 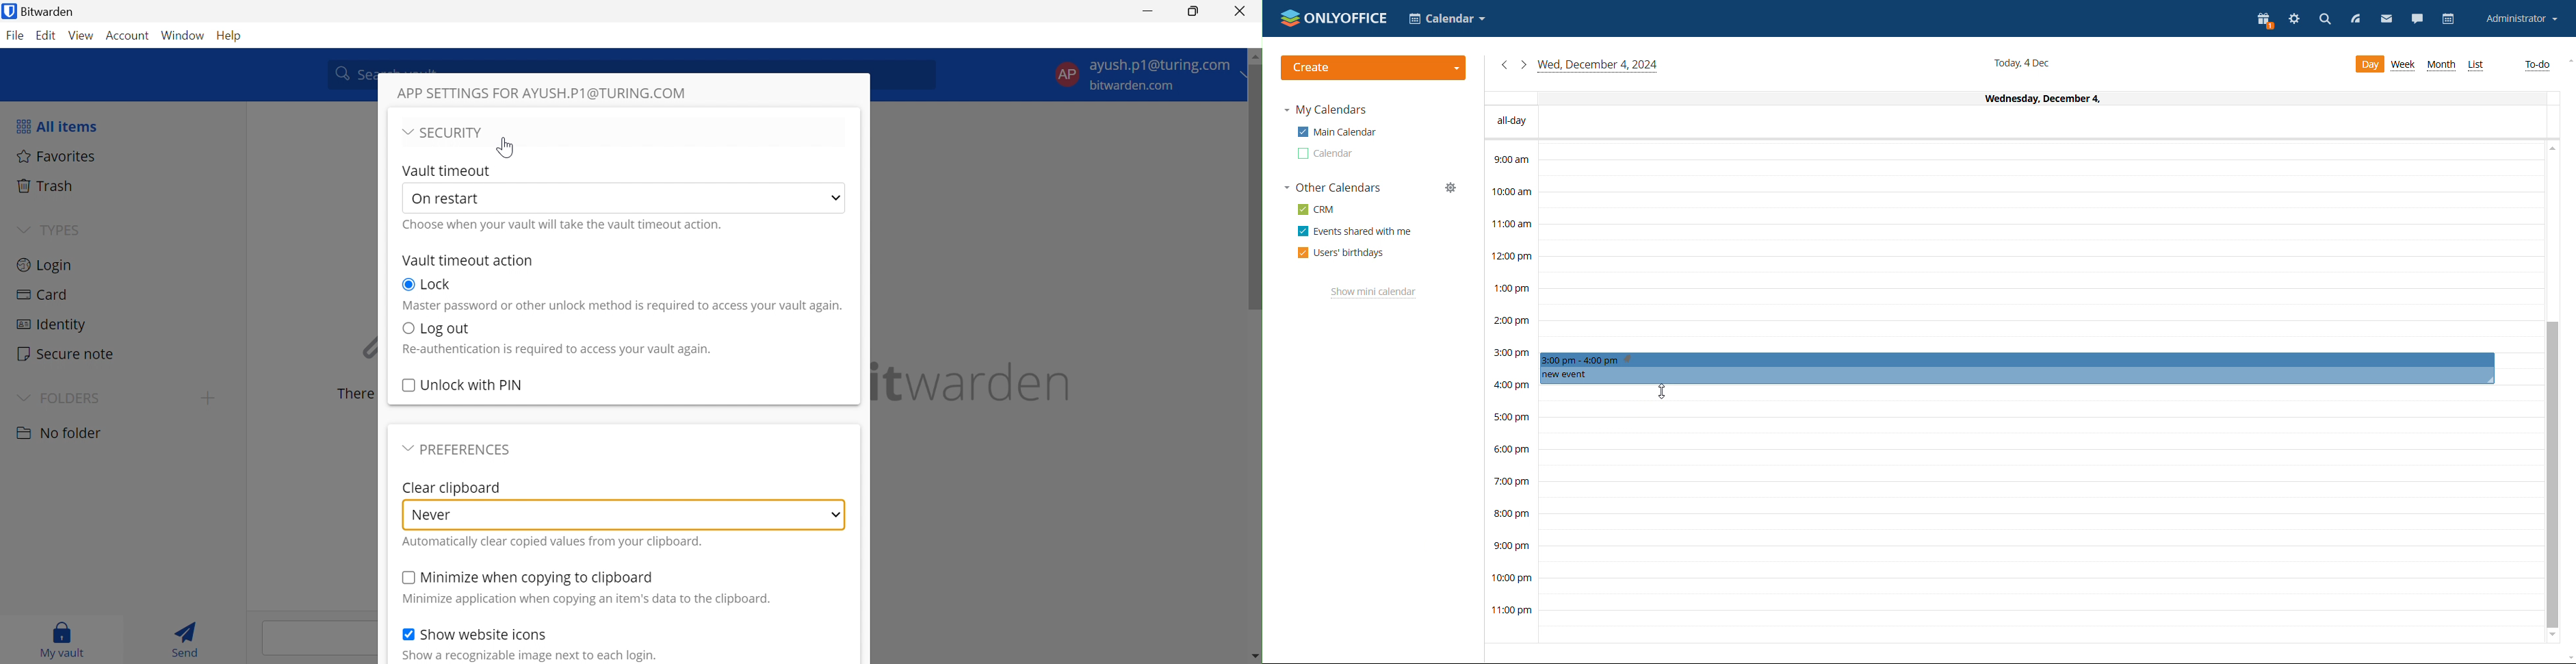 I want to click on date, so click(x=2012, y=98).